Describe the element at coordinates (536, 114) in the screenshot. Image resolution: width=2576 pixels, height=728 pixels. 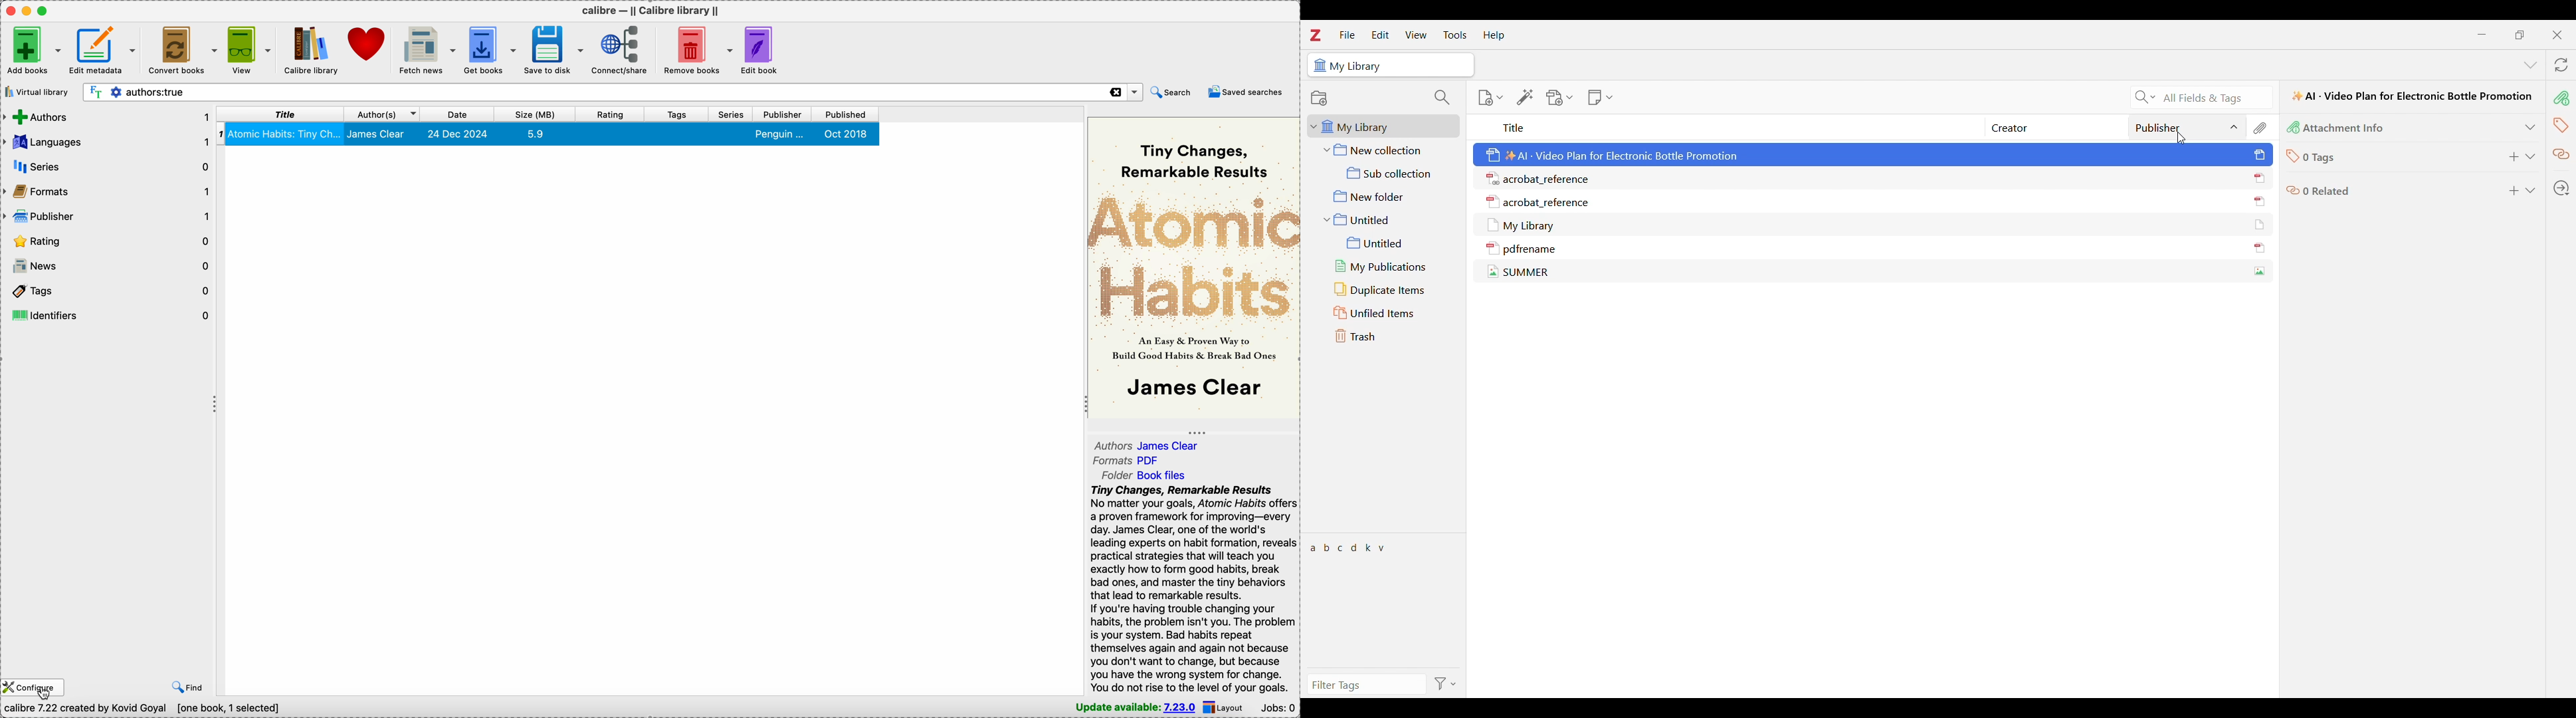
I see `size (MB)` at that location.